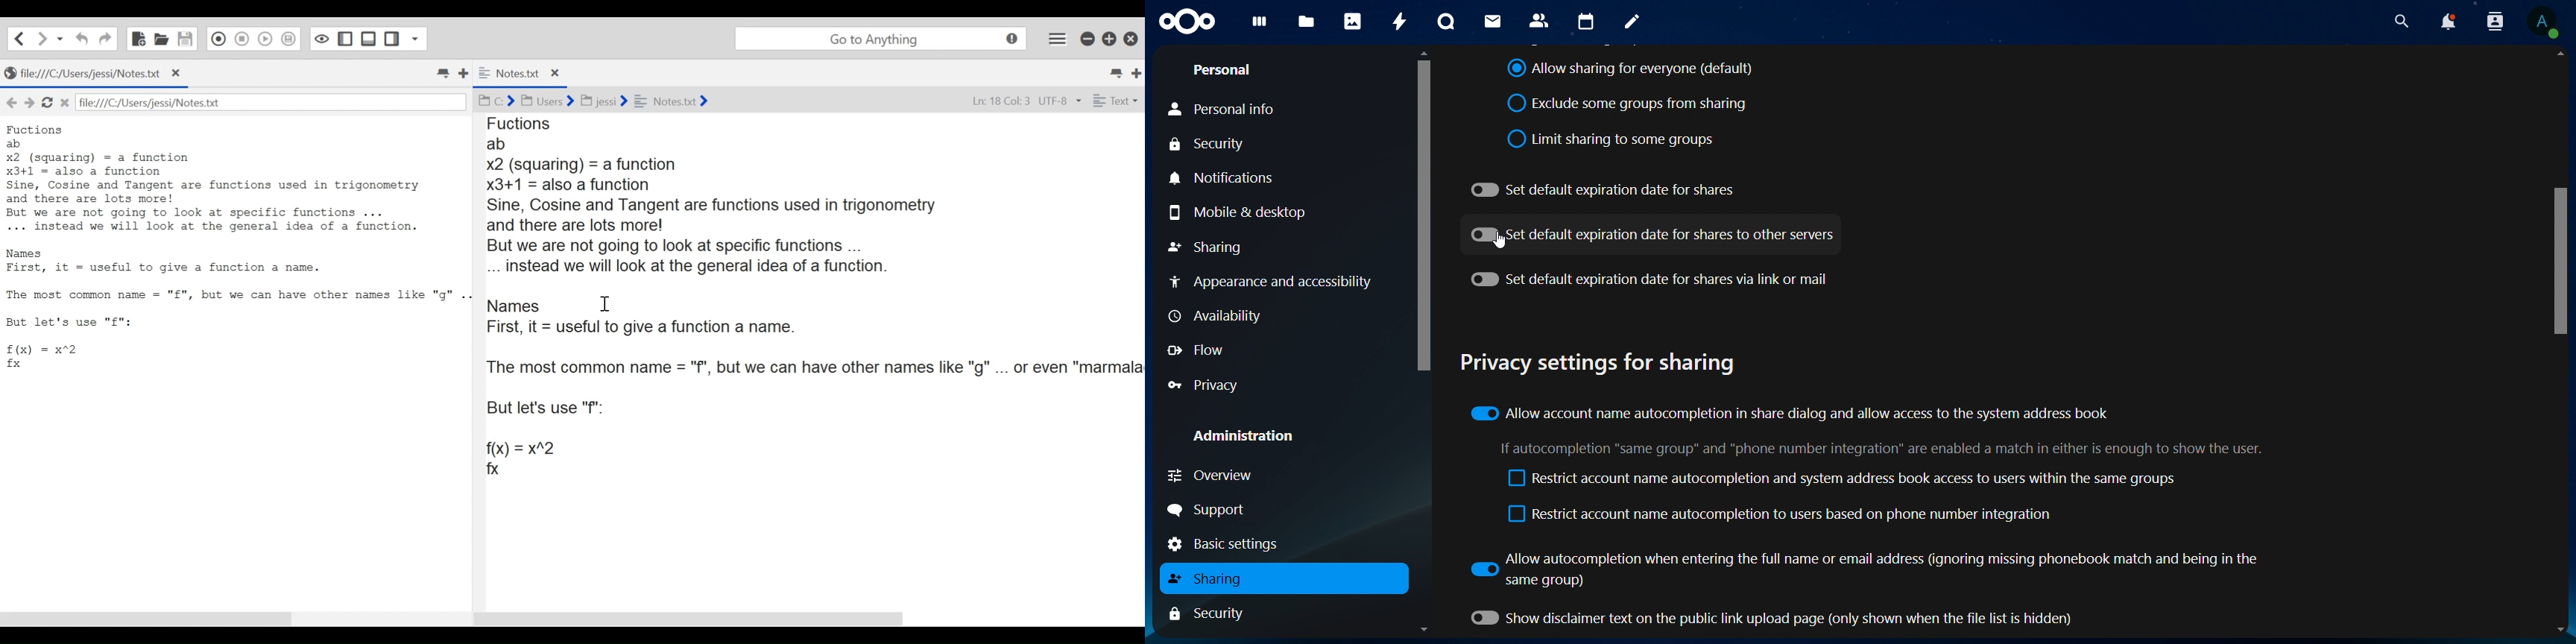 The height and width of the screenshot is (644, 2576). What do you see at coordinates (19, 38) in the screenshot?
I see `Go Back one location` at bounding box center [19, 38].